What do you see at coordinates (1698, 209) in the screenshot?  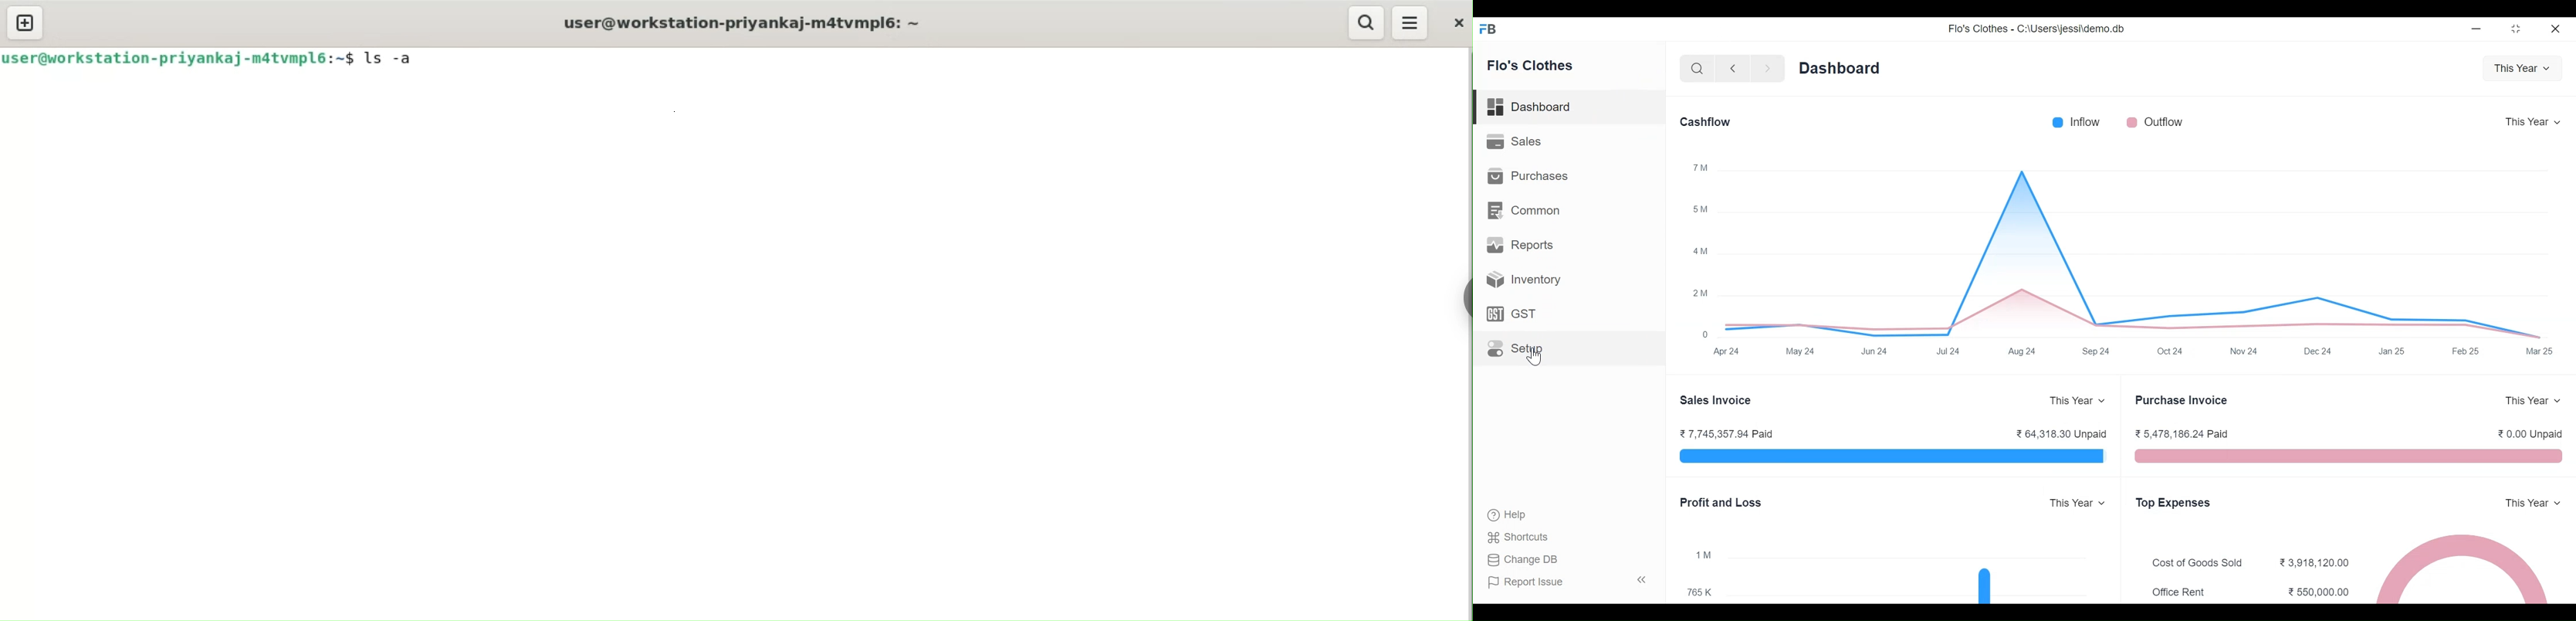 I see `5M` at bounding box center [1698, 209].